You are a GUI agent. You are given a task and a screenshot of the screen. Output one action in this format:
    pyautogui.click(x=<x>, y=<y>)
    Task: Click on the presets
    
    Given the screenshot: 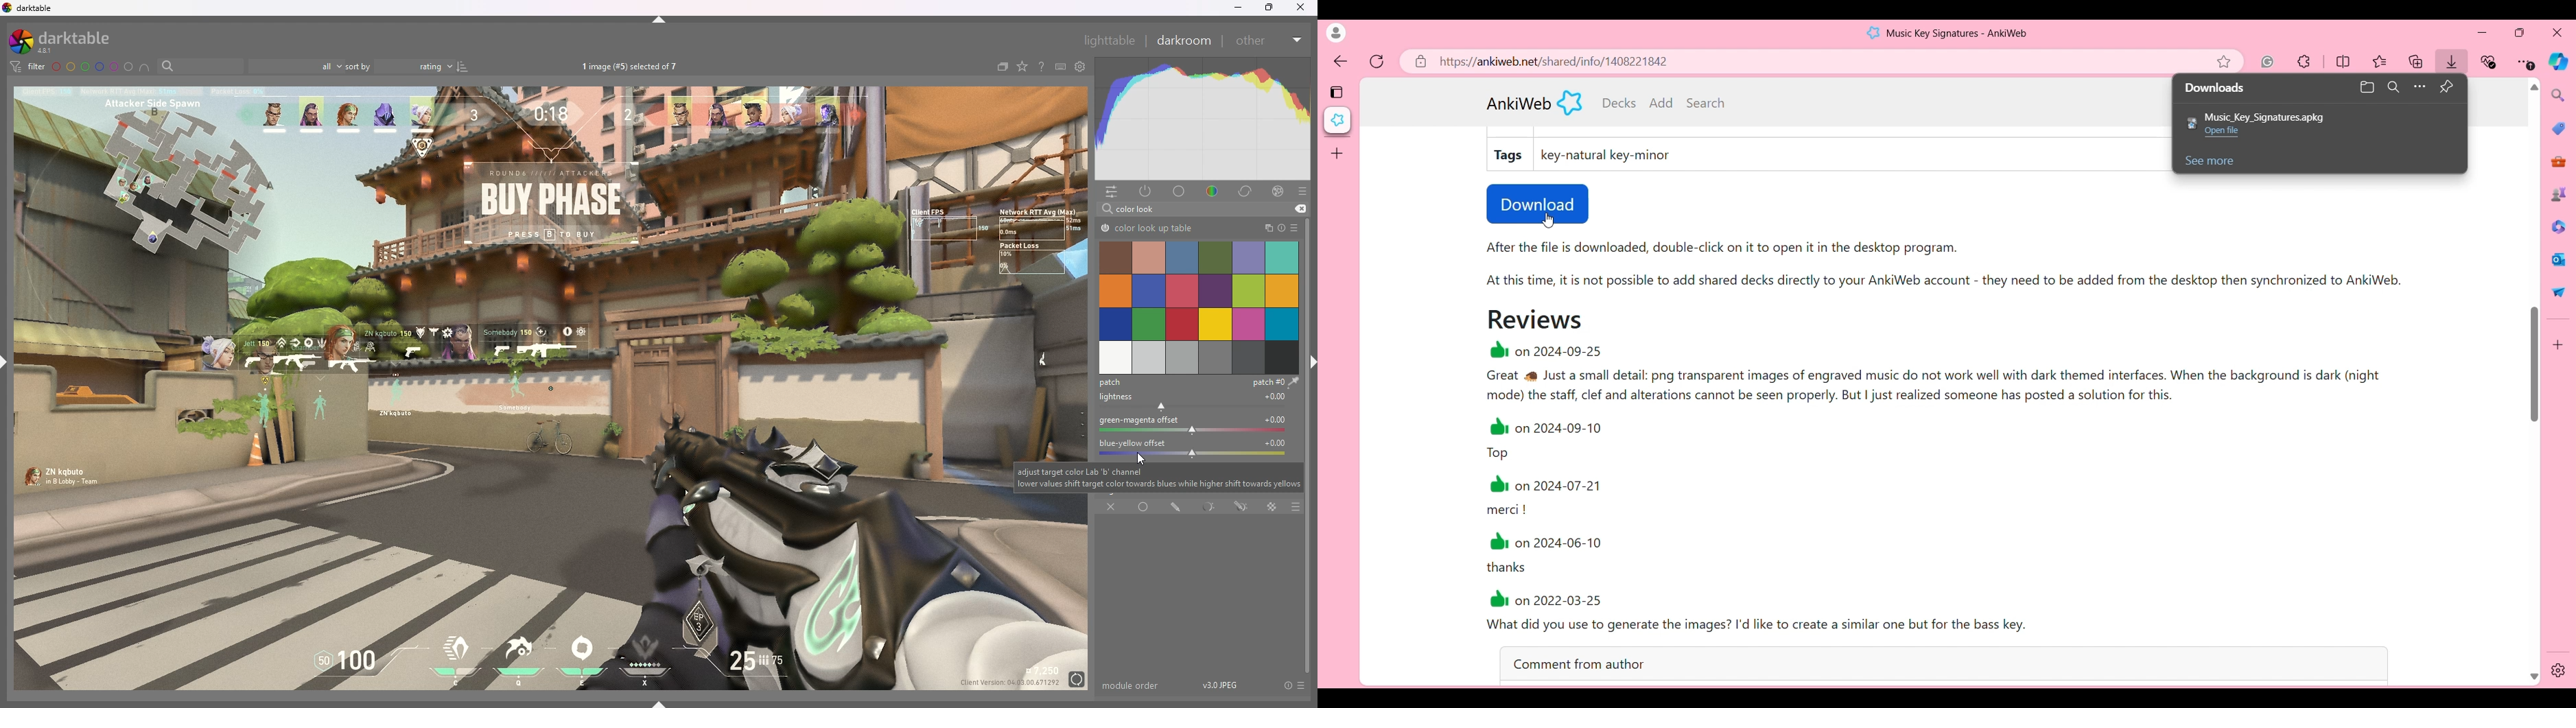 What is the action you would take?
    pyautogui.click(x=1300, y=685)
    